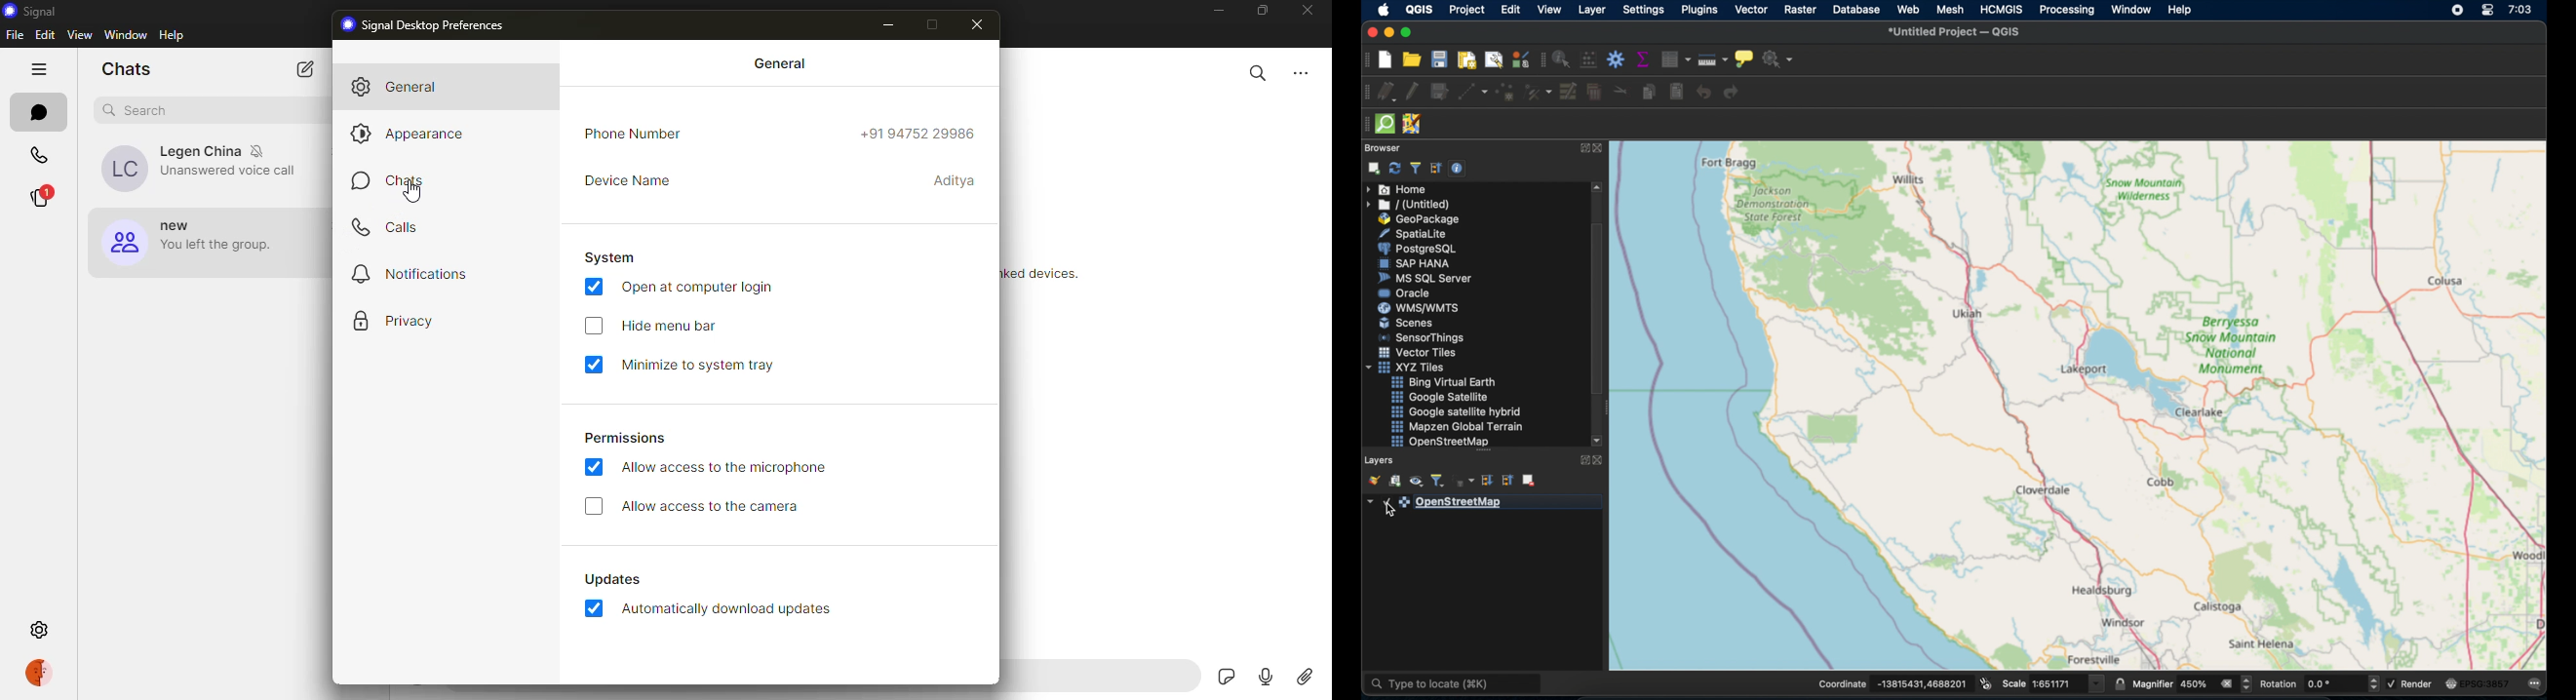  Describe the element at coordinates (1509, 8) in the screenshot. I see `edit` at that location.